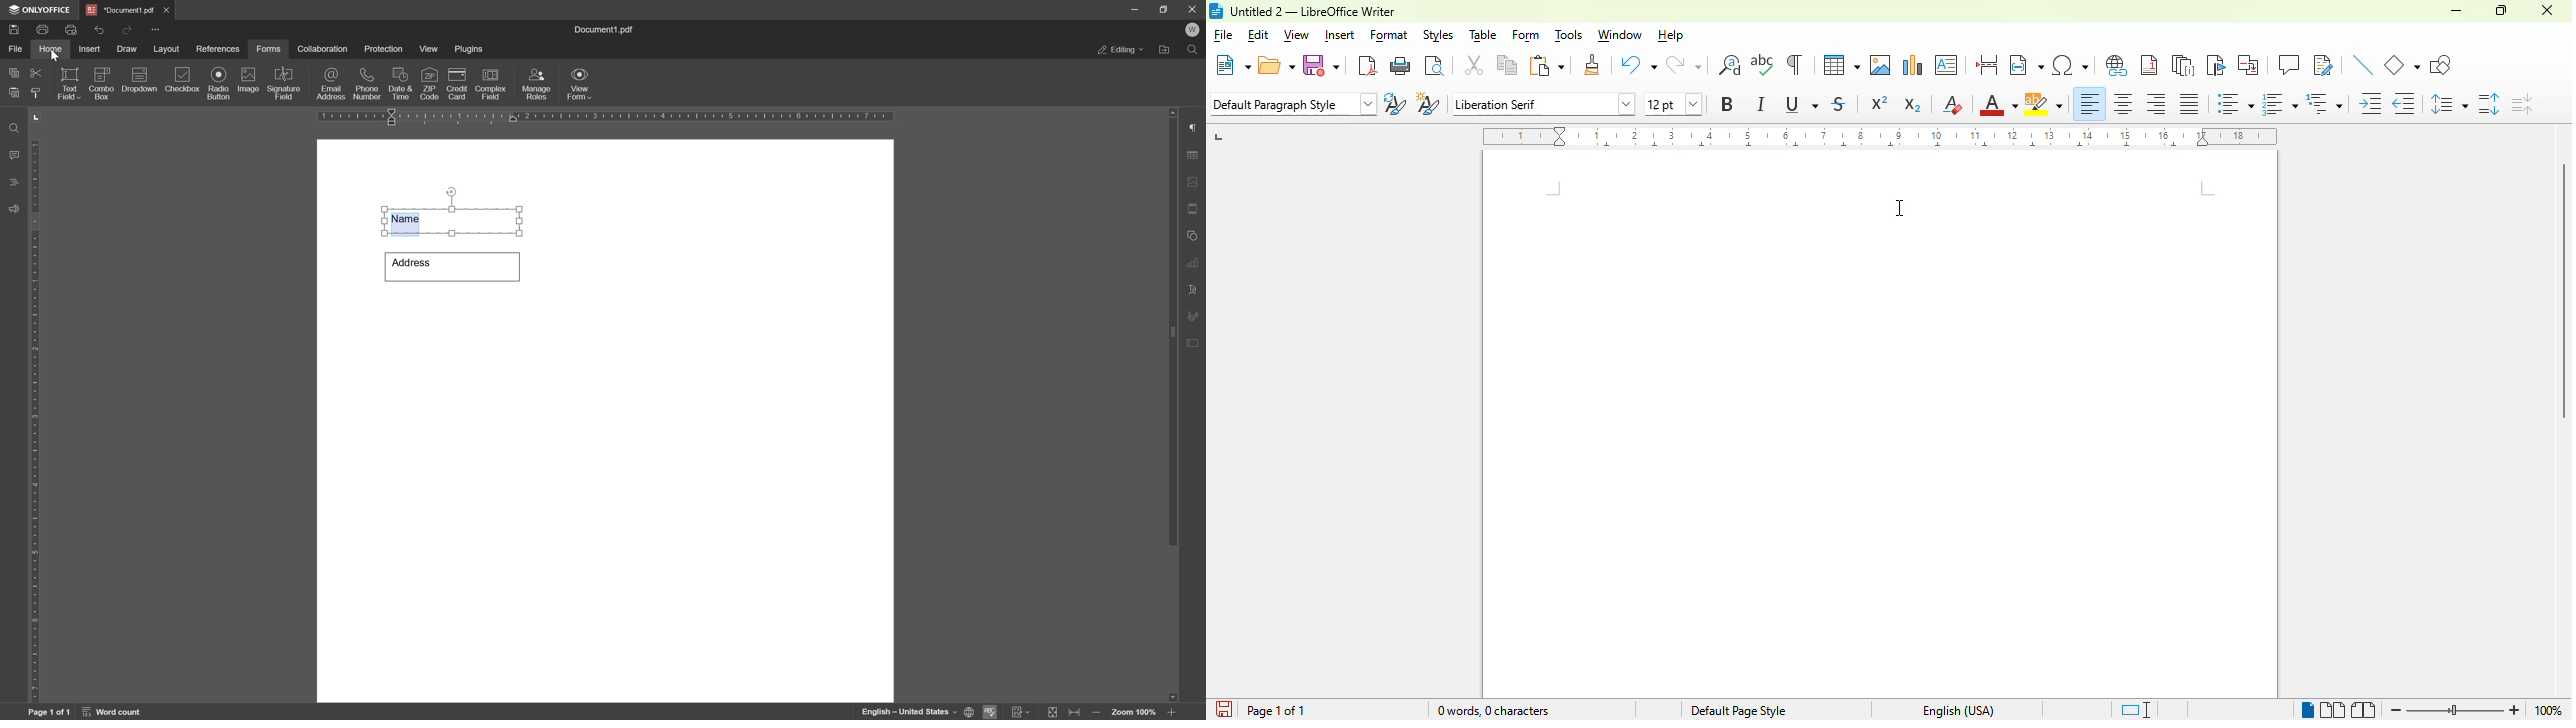 The width and height of the screenshot is (2576, 728). I want to click on justified, so click(2189, 103).